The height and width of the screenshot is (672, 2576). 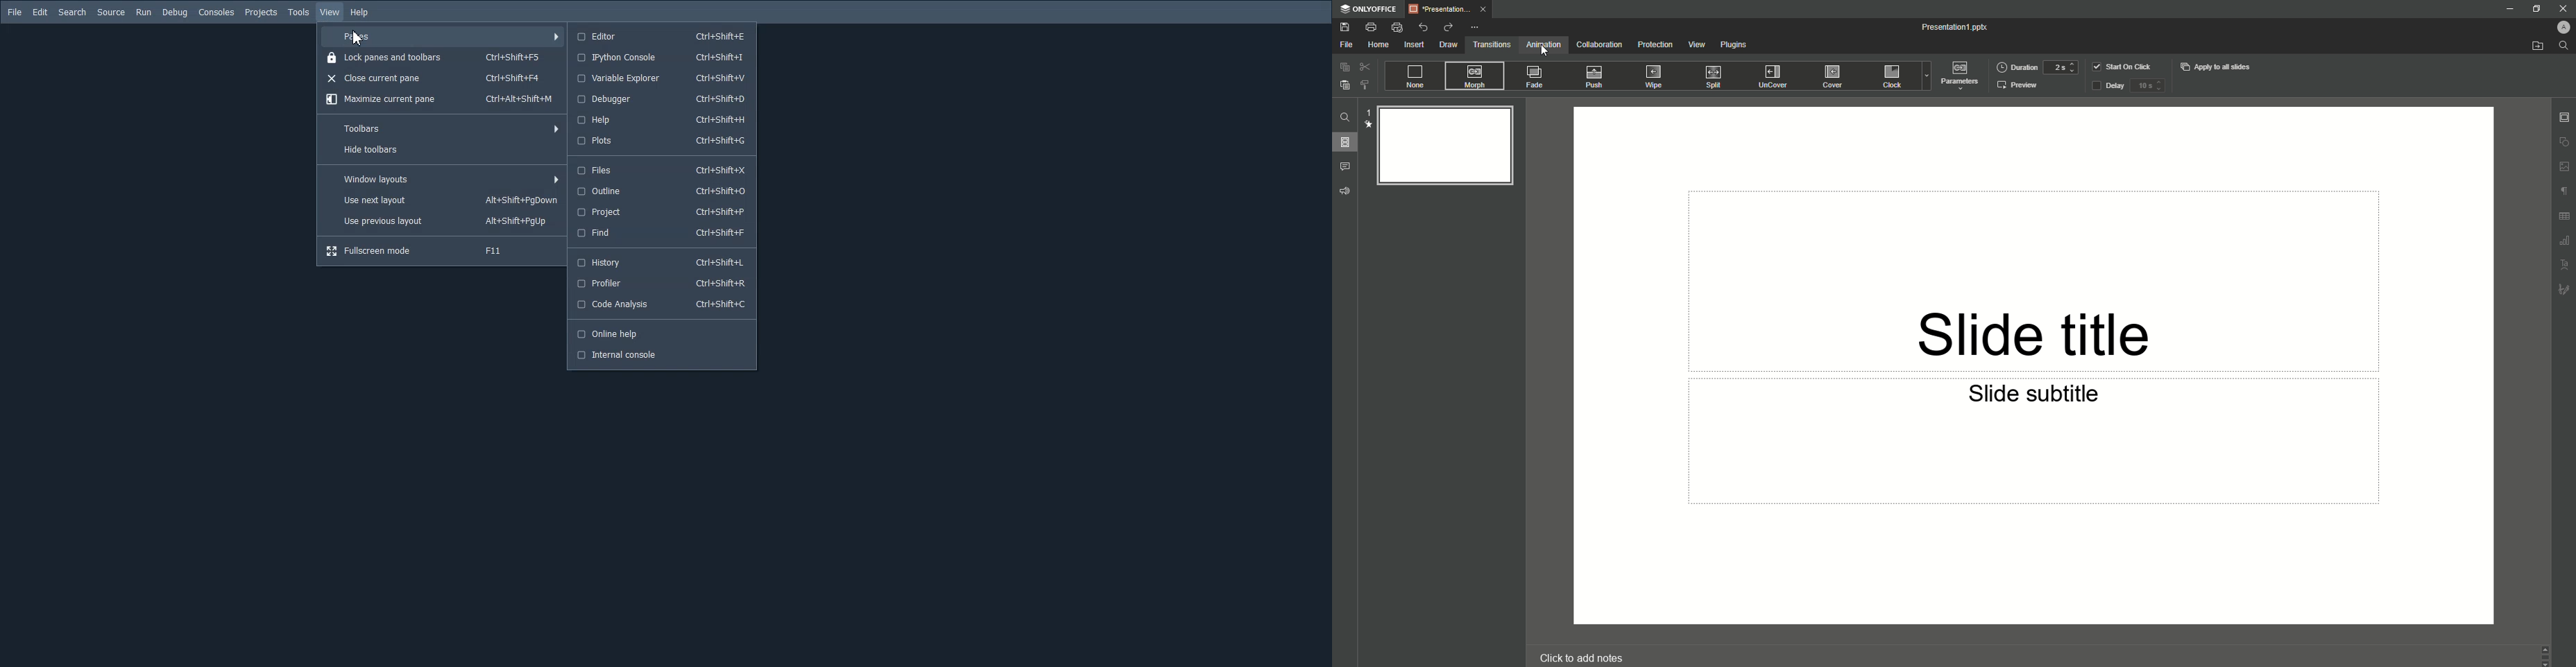 What do you see at coordinates (1547, 52) in the screenshot?
I see `Cursor` at bounding box center [1547, 52].